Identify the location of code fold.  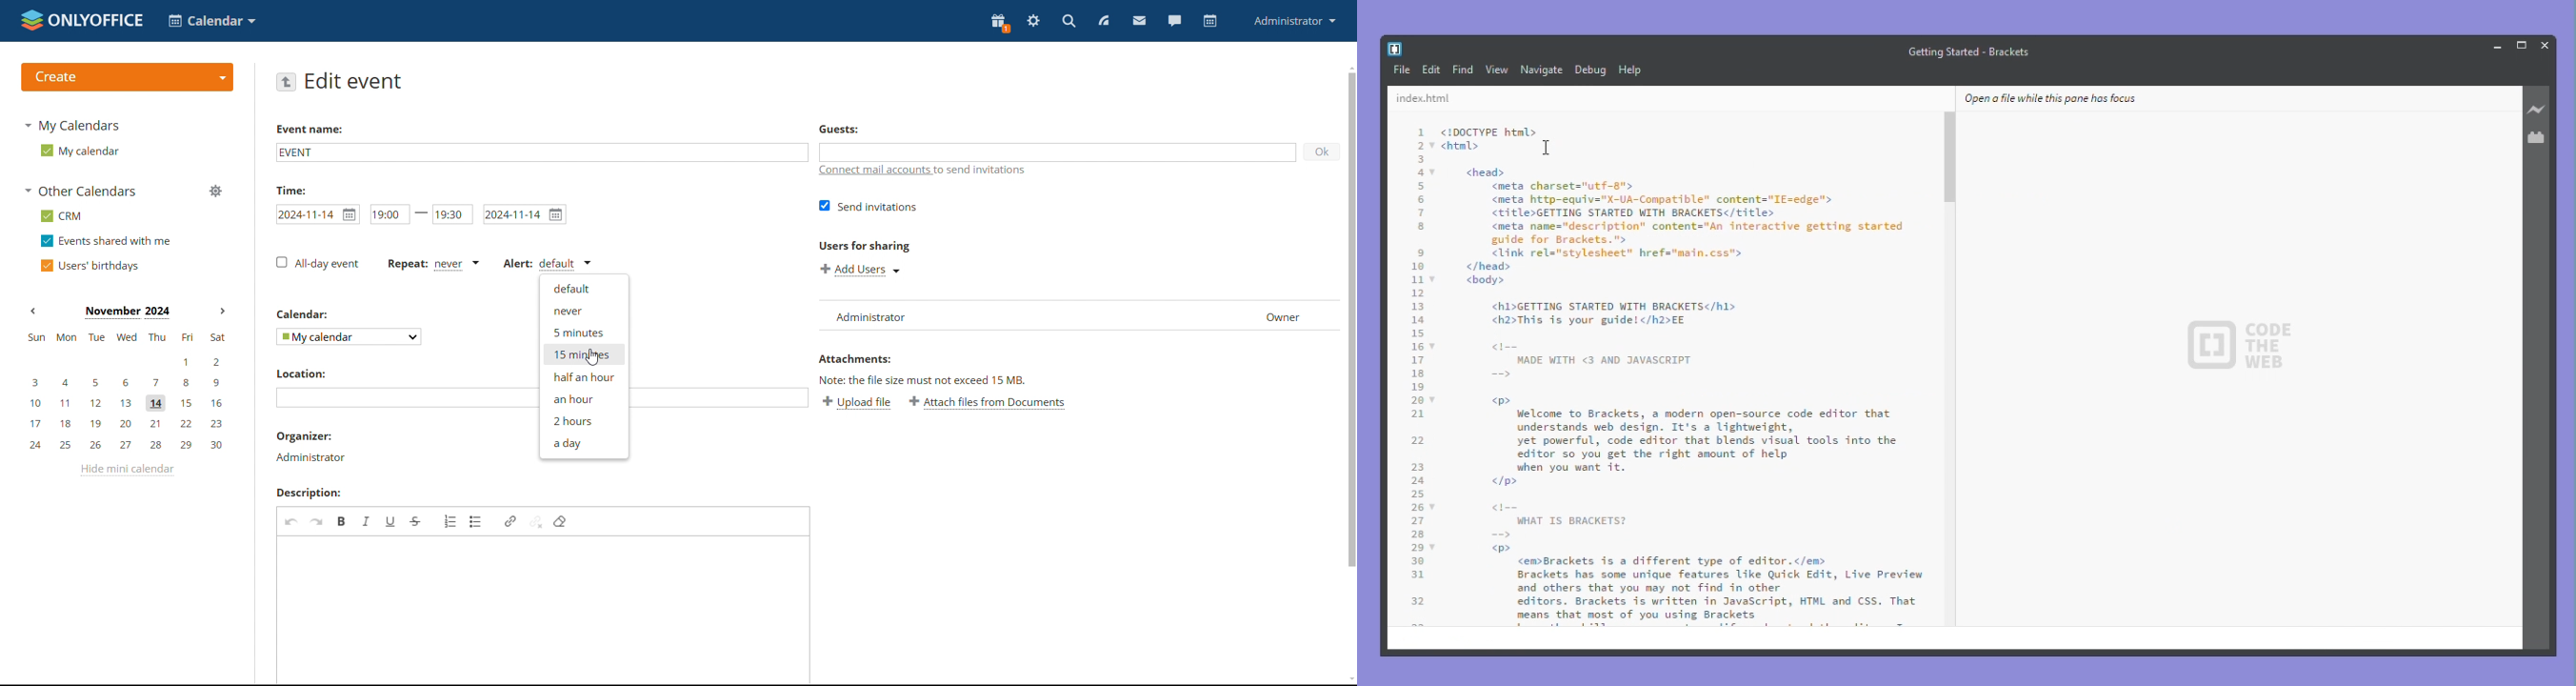
(1433, 507).